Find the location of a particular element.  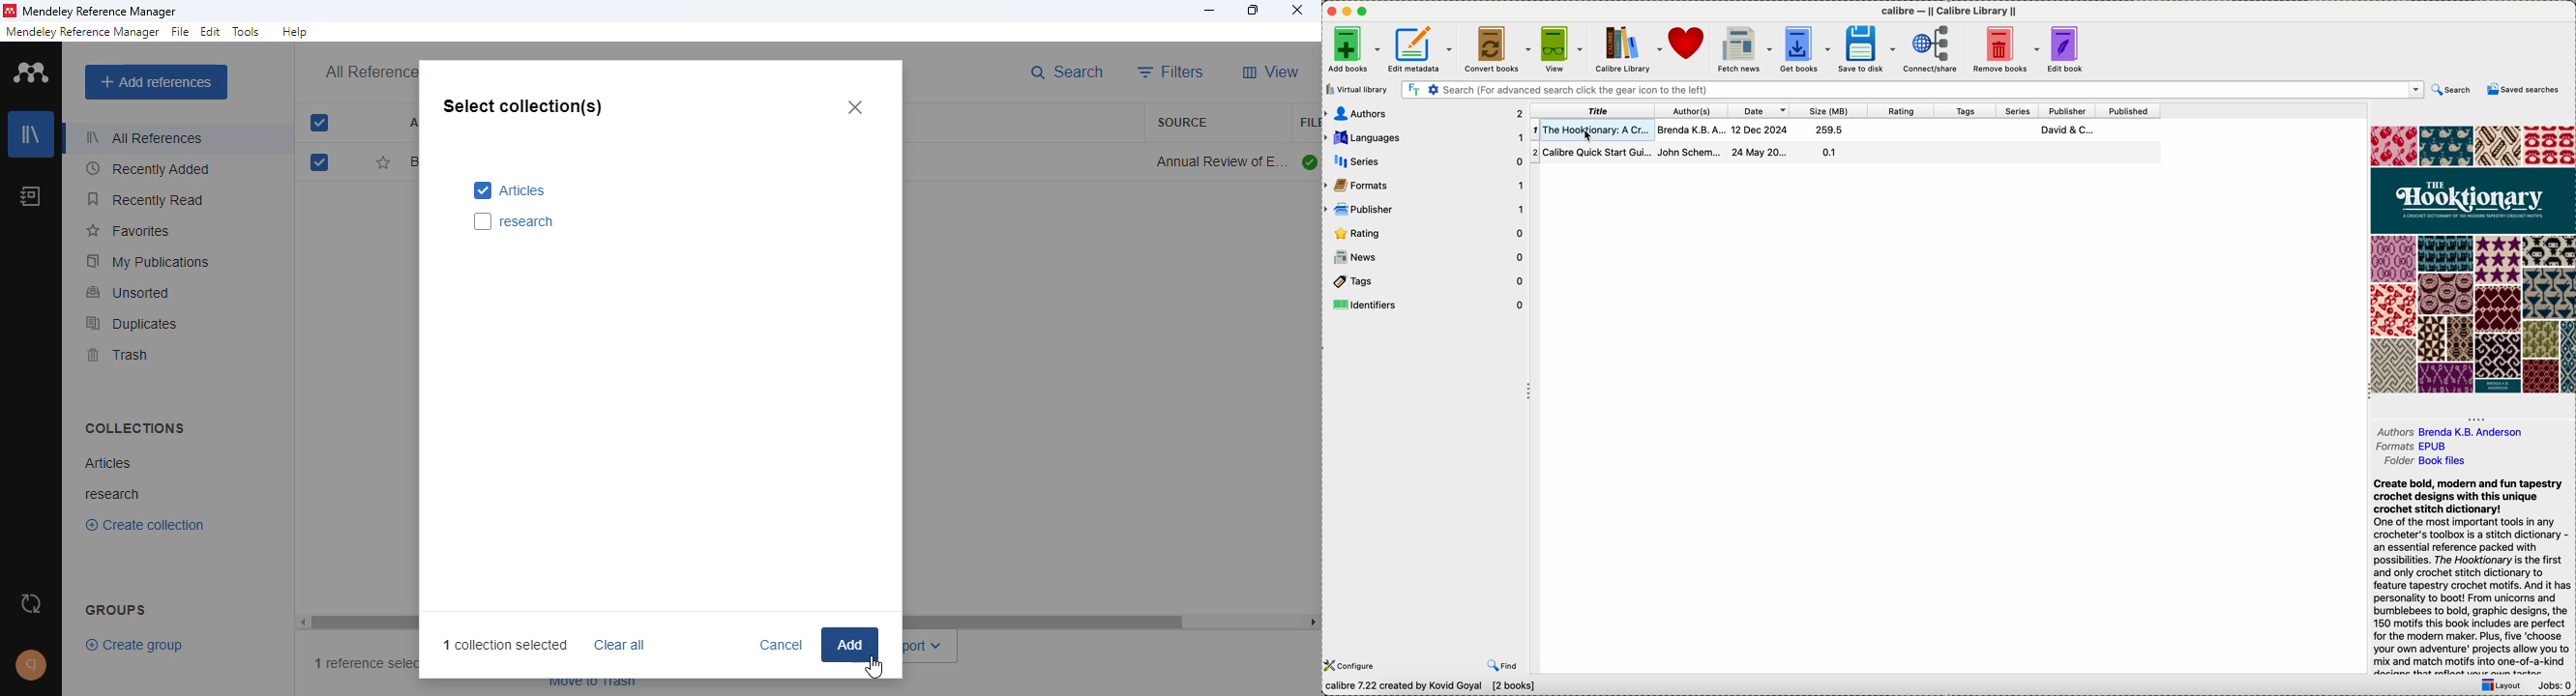

library is located at coordinates (30, 134).